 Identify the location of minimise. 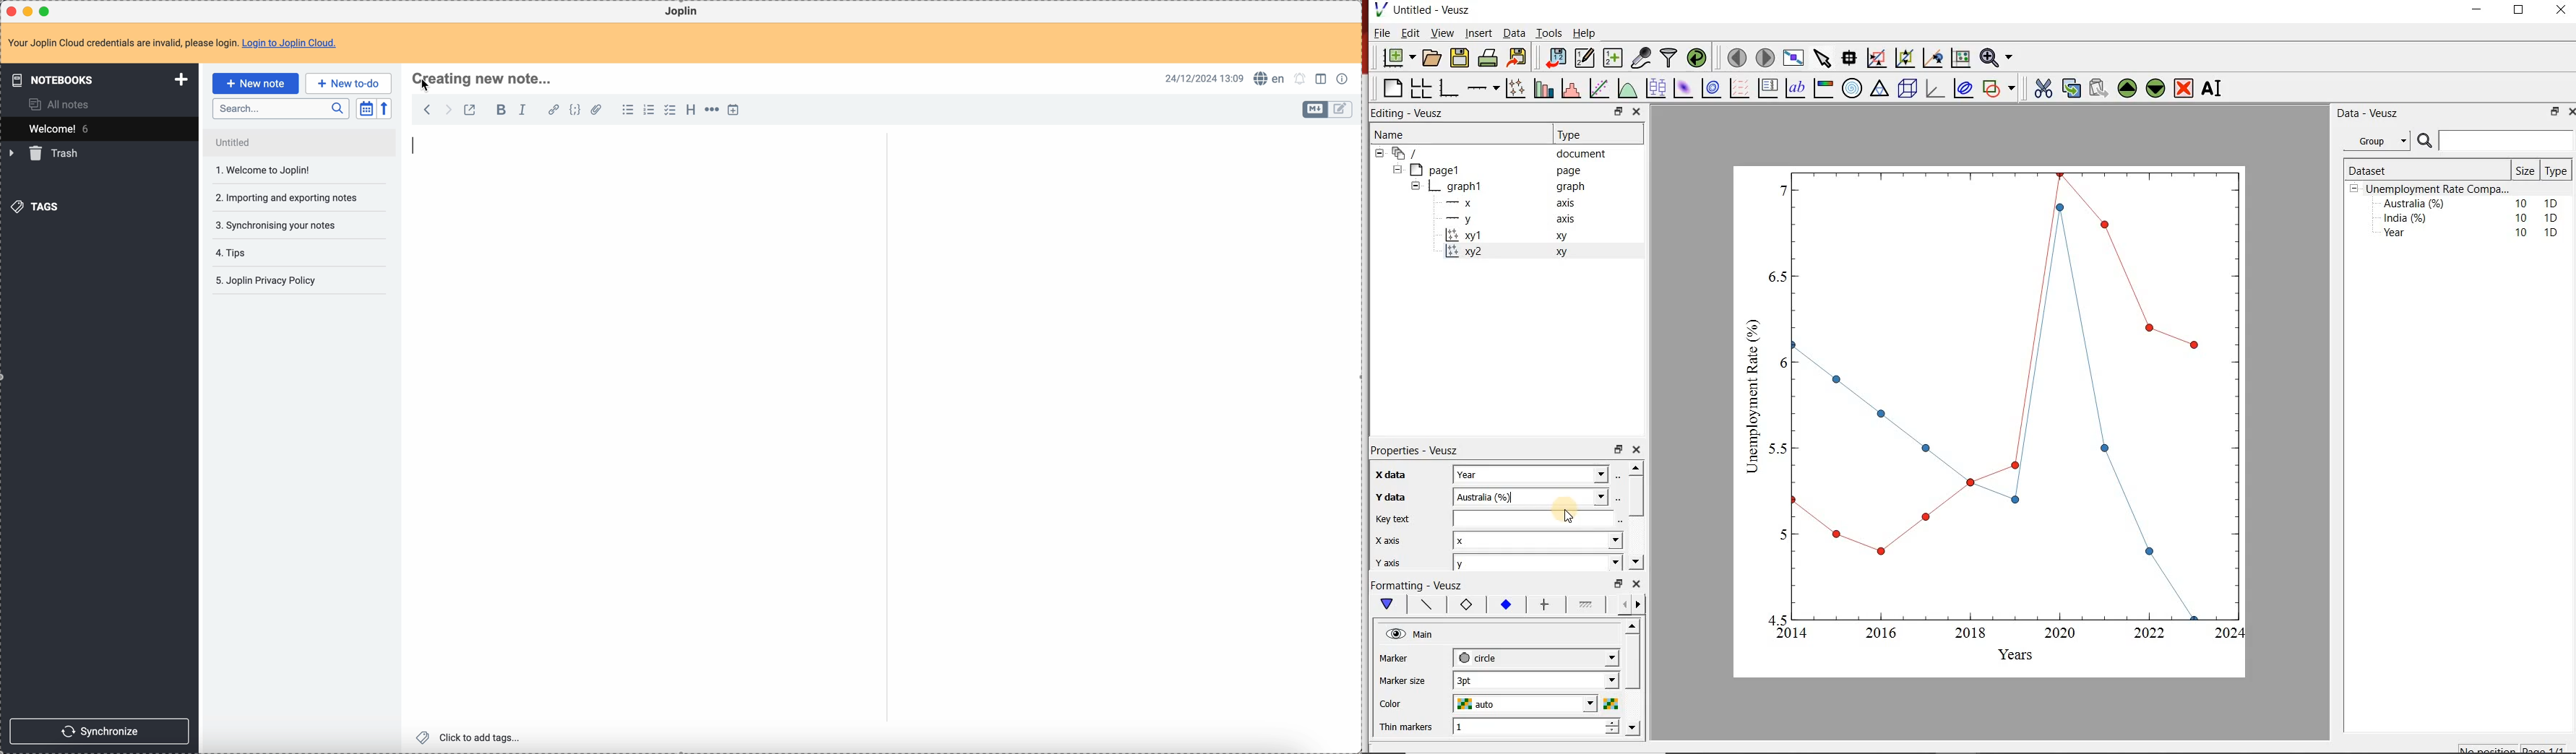
(1619, 582).